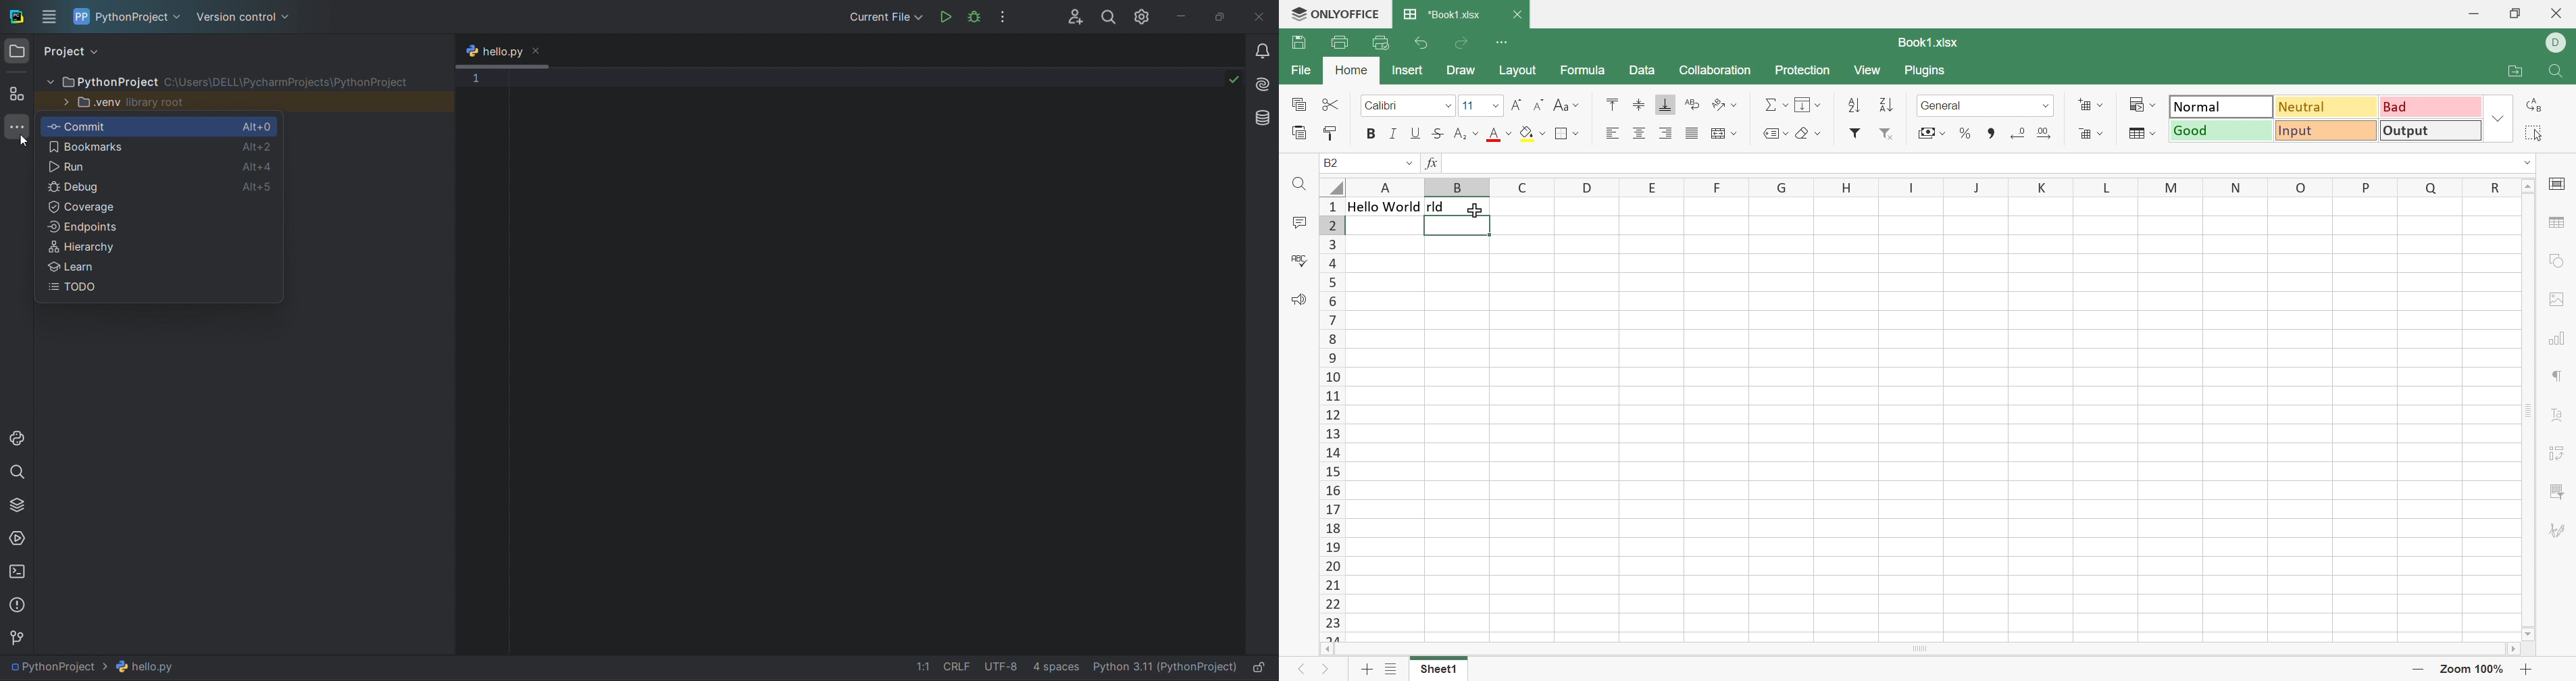  What do you see at coordinates (1665, 133) in the screenshot?
I see `Align right` at bounding box center [1665, 133].